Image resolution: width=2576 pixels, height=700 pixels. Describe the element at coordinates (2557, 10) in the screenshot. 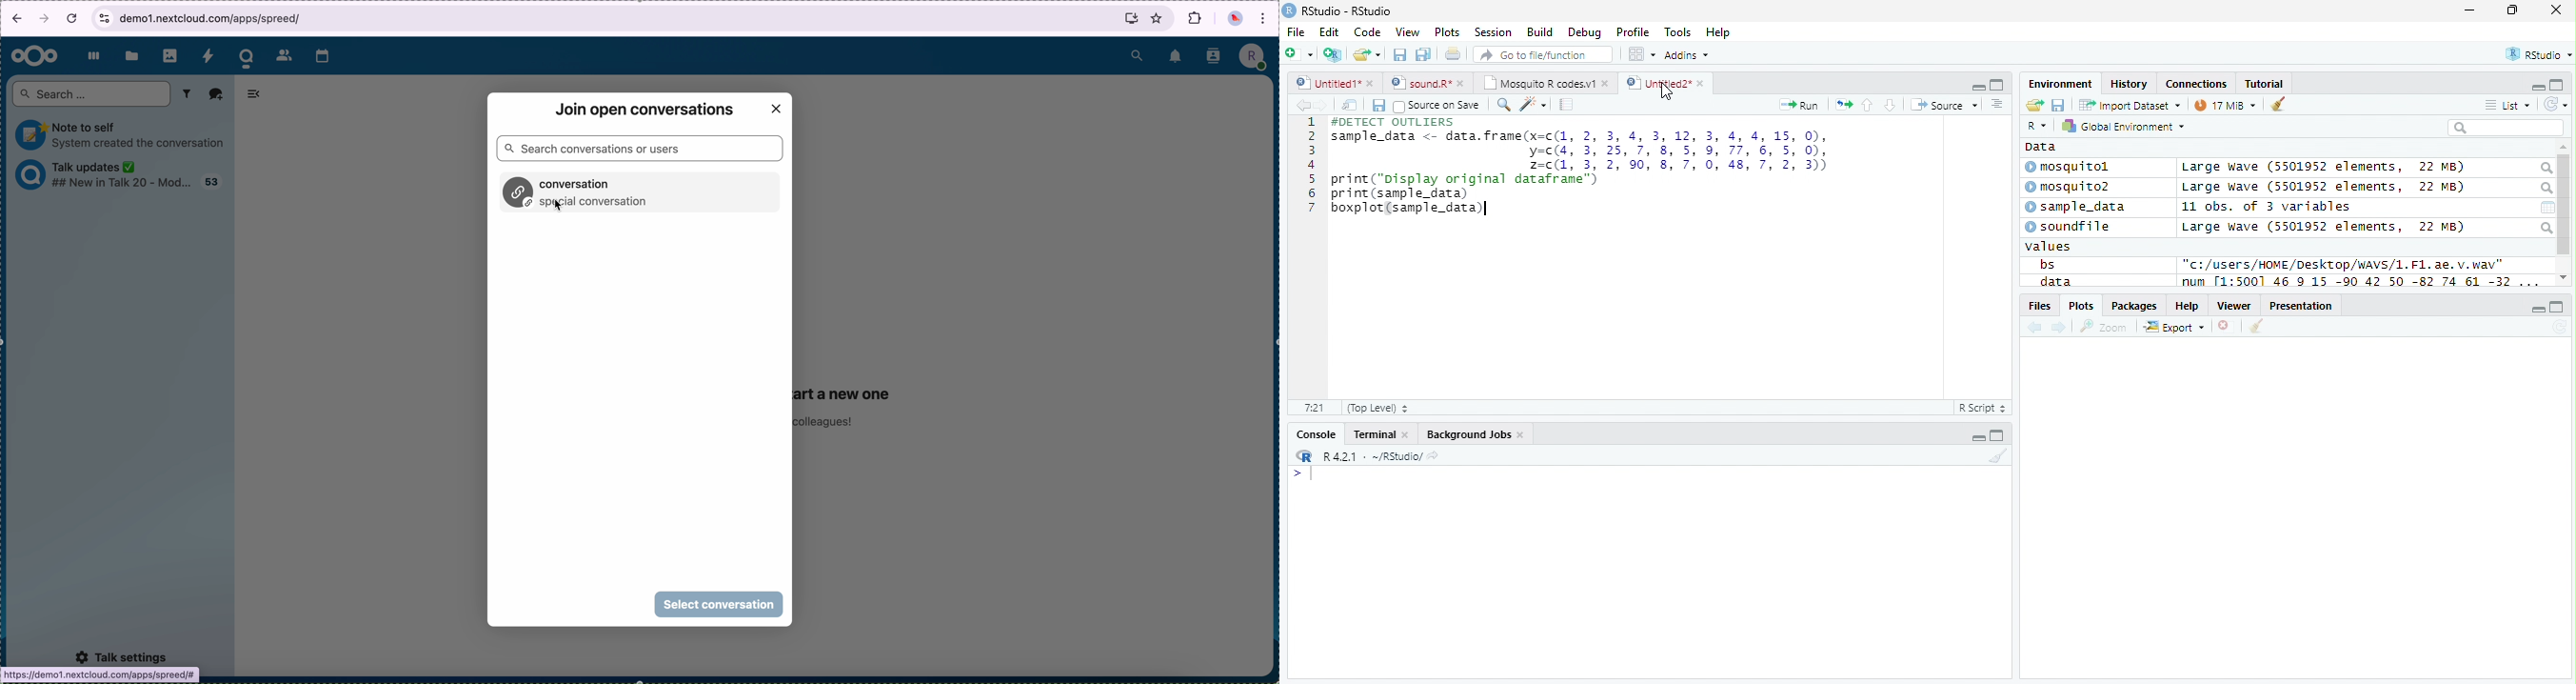

I see `closse` at that location.